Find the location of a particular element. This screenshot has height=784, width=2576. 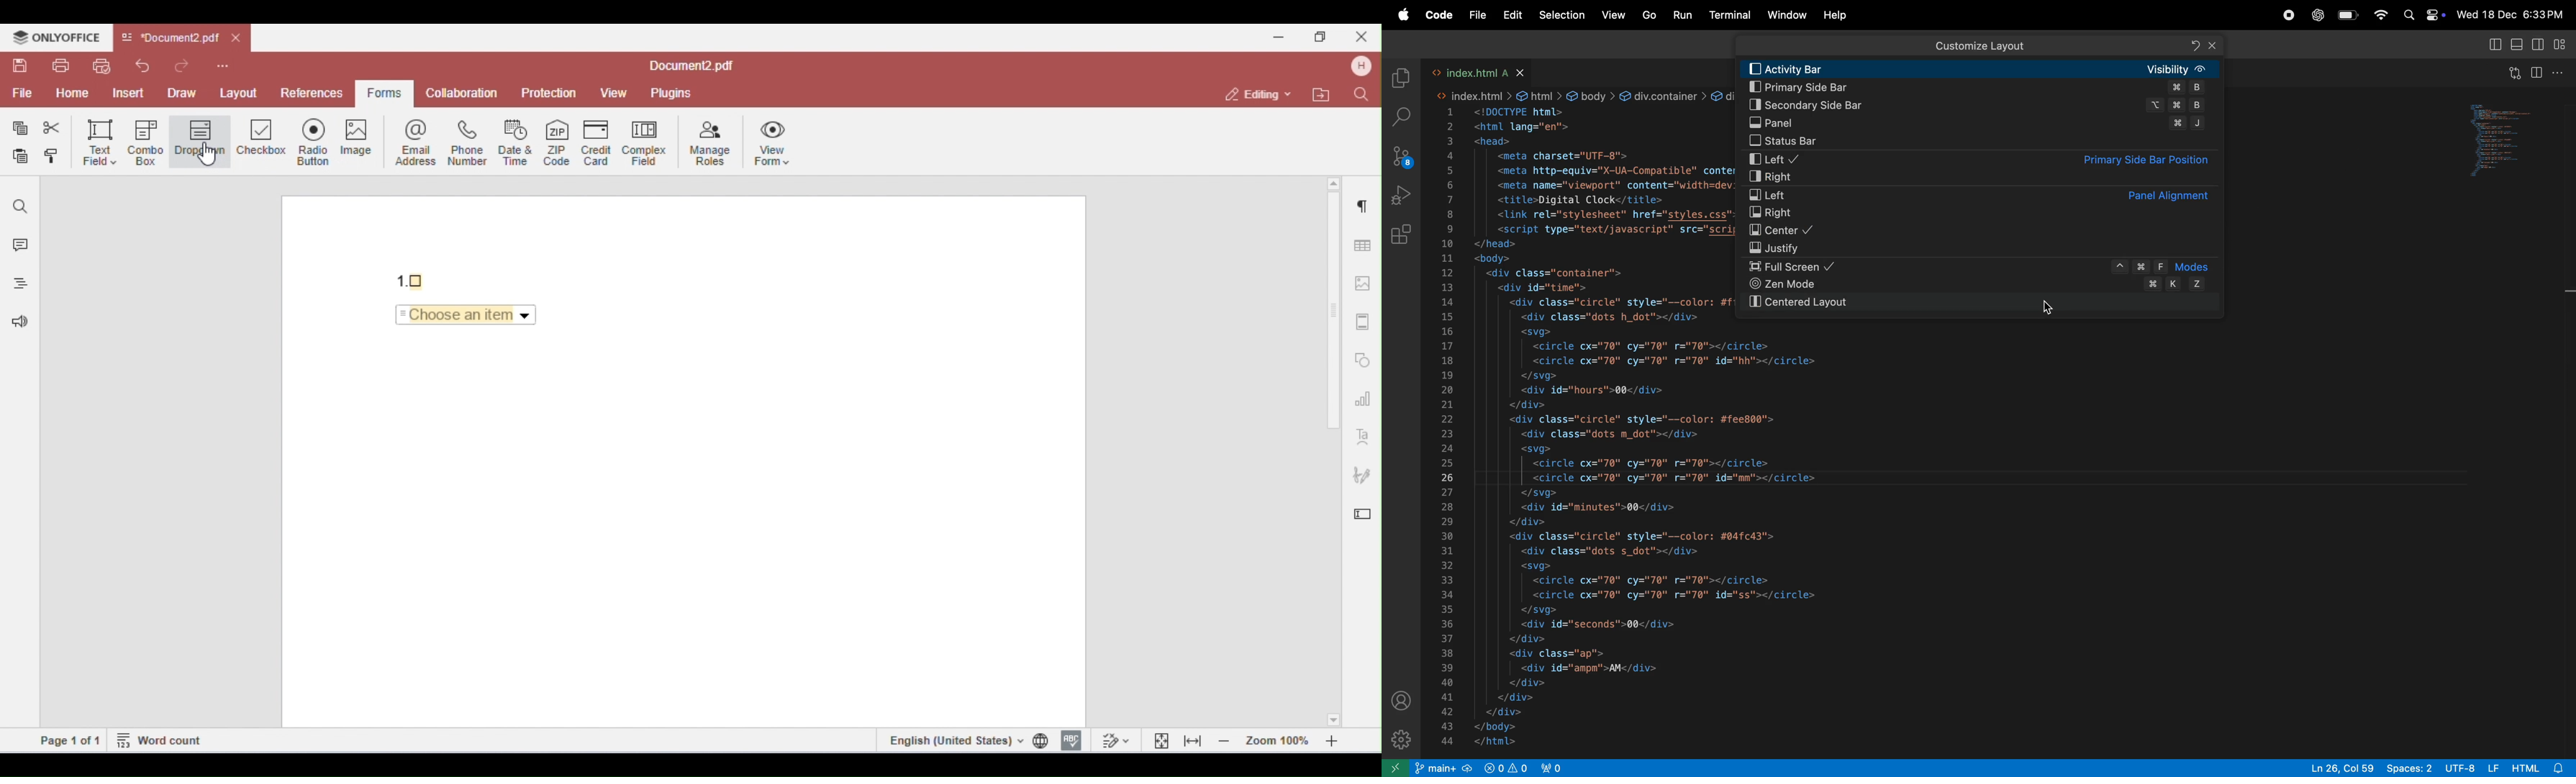

file is located at coordinates (1476, 15).